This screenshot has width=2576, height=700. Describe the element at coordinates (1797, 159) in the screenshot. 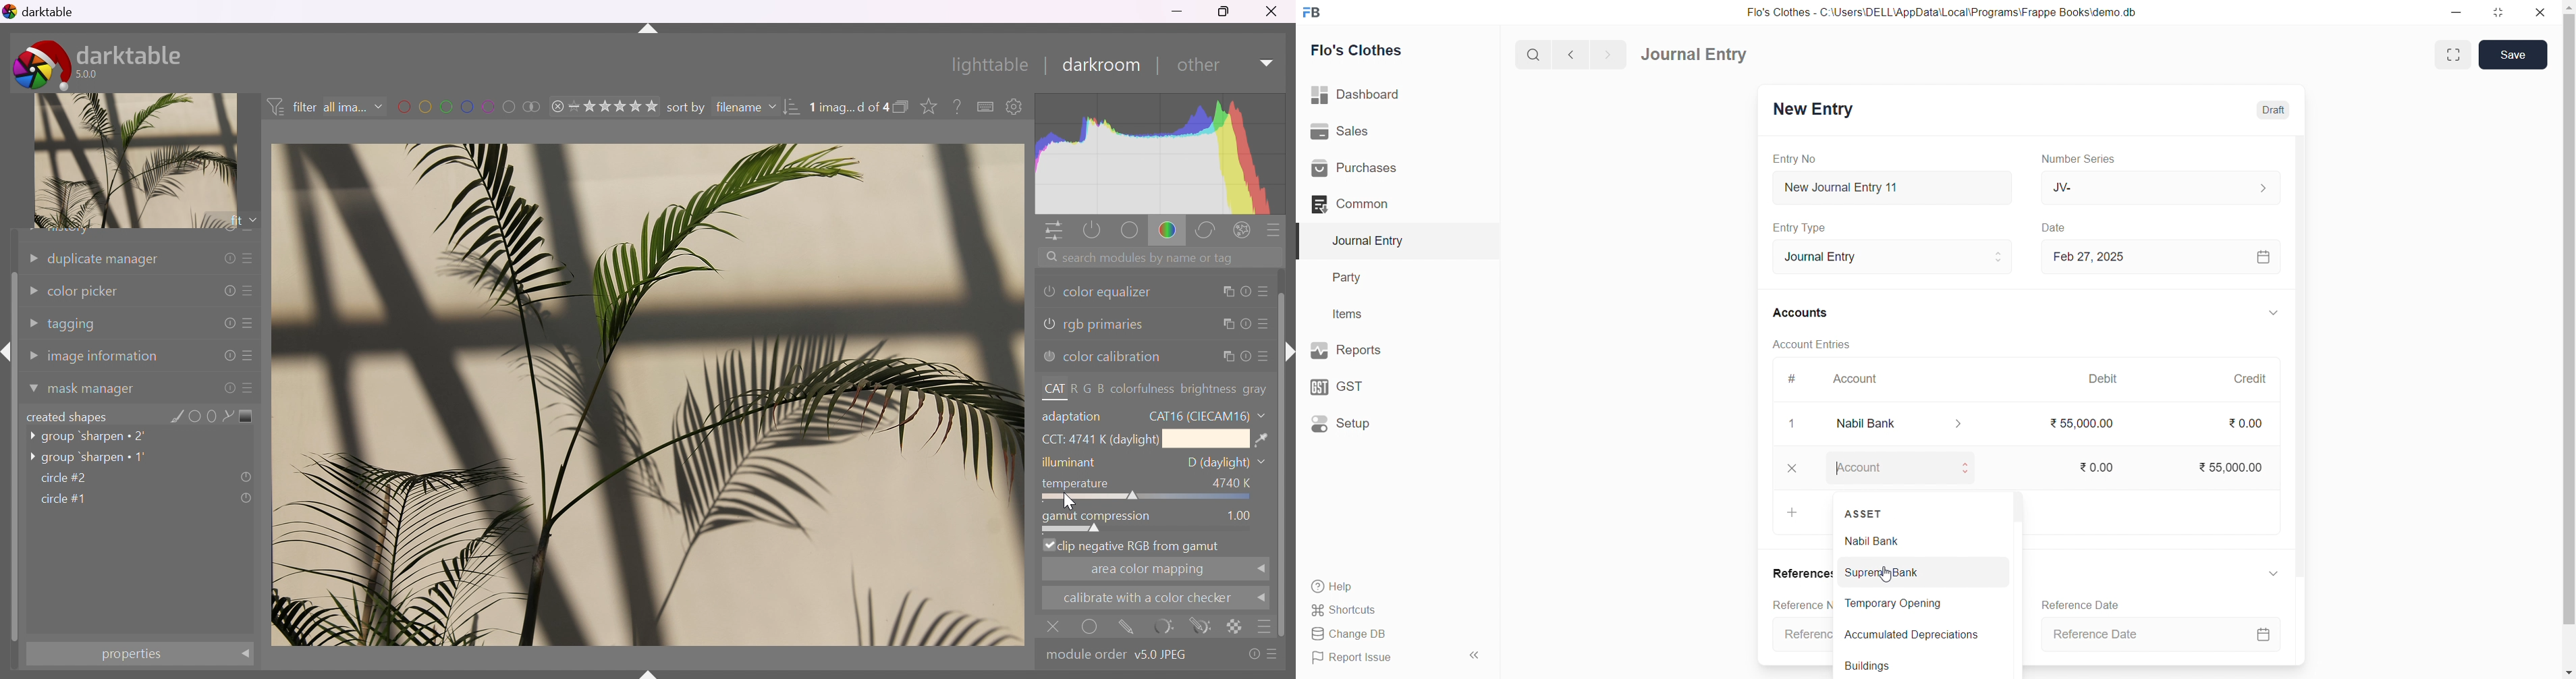

I see `Entry No` at that location.